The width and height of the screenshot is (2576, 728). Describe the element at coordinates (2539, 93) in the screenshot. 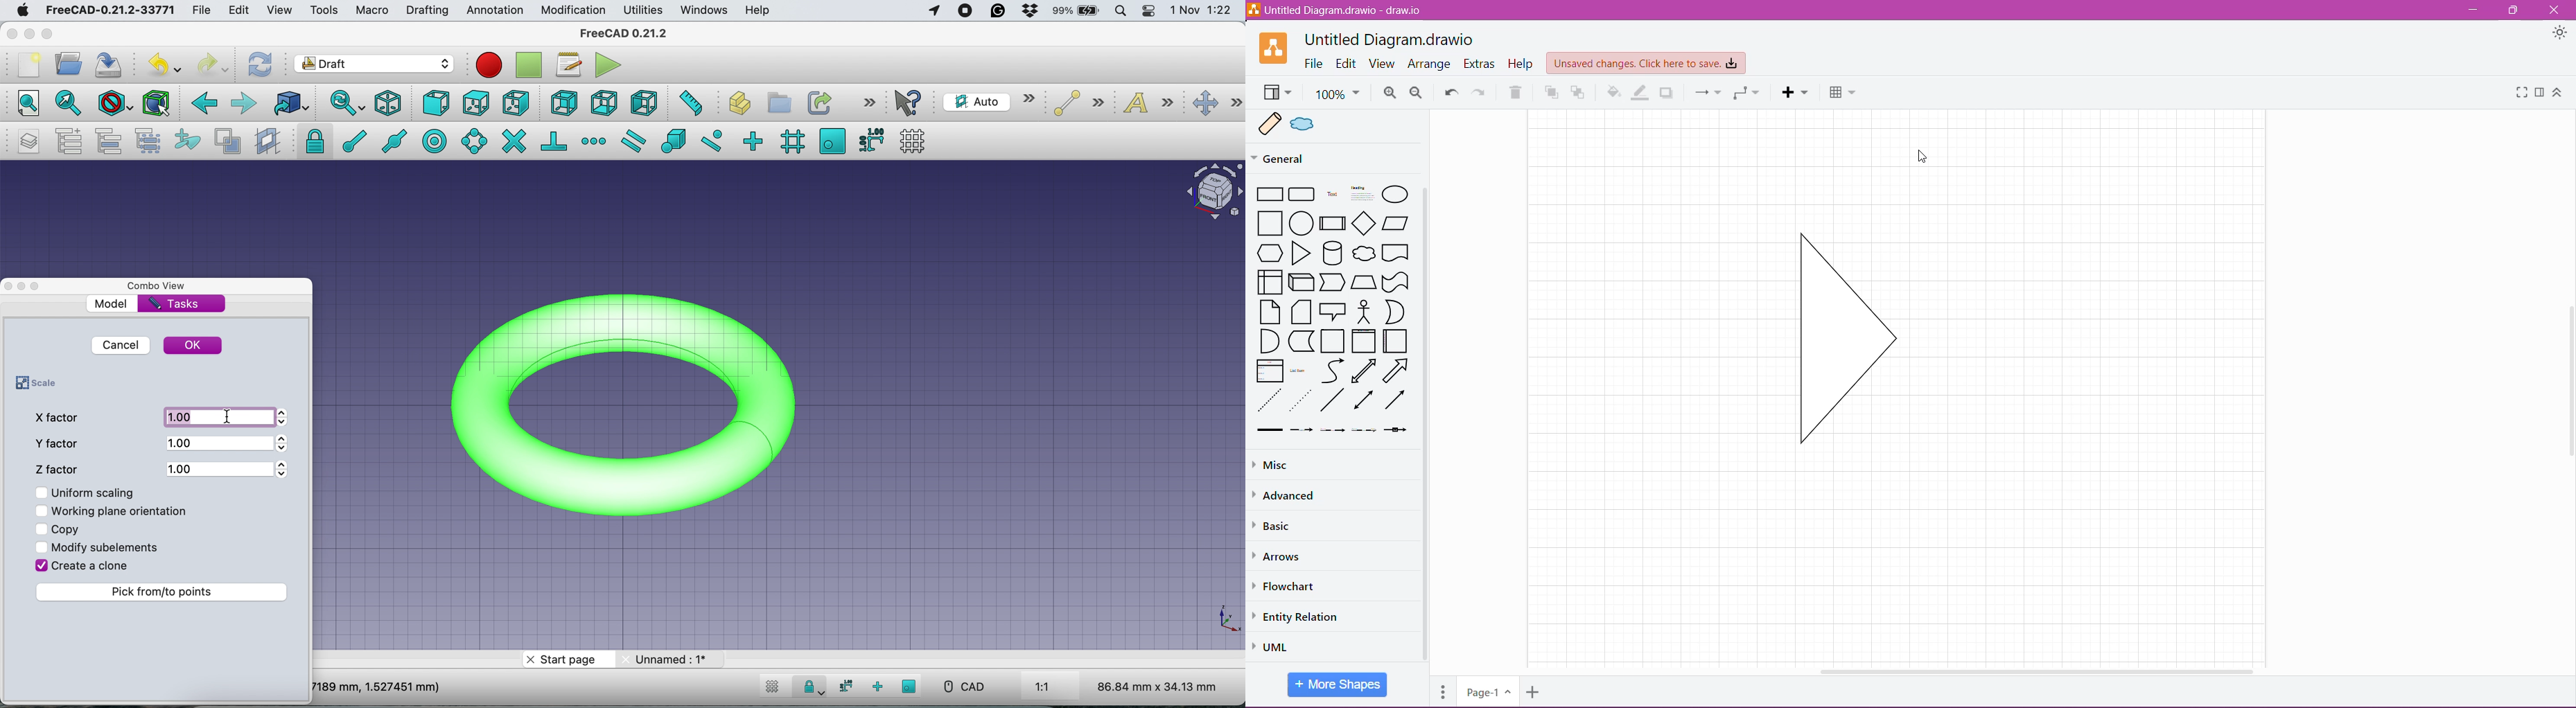

I see `Format` at that location.